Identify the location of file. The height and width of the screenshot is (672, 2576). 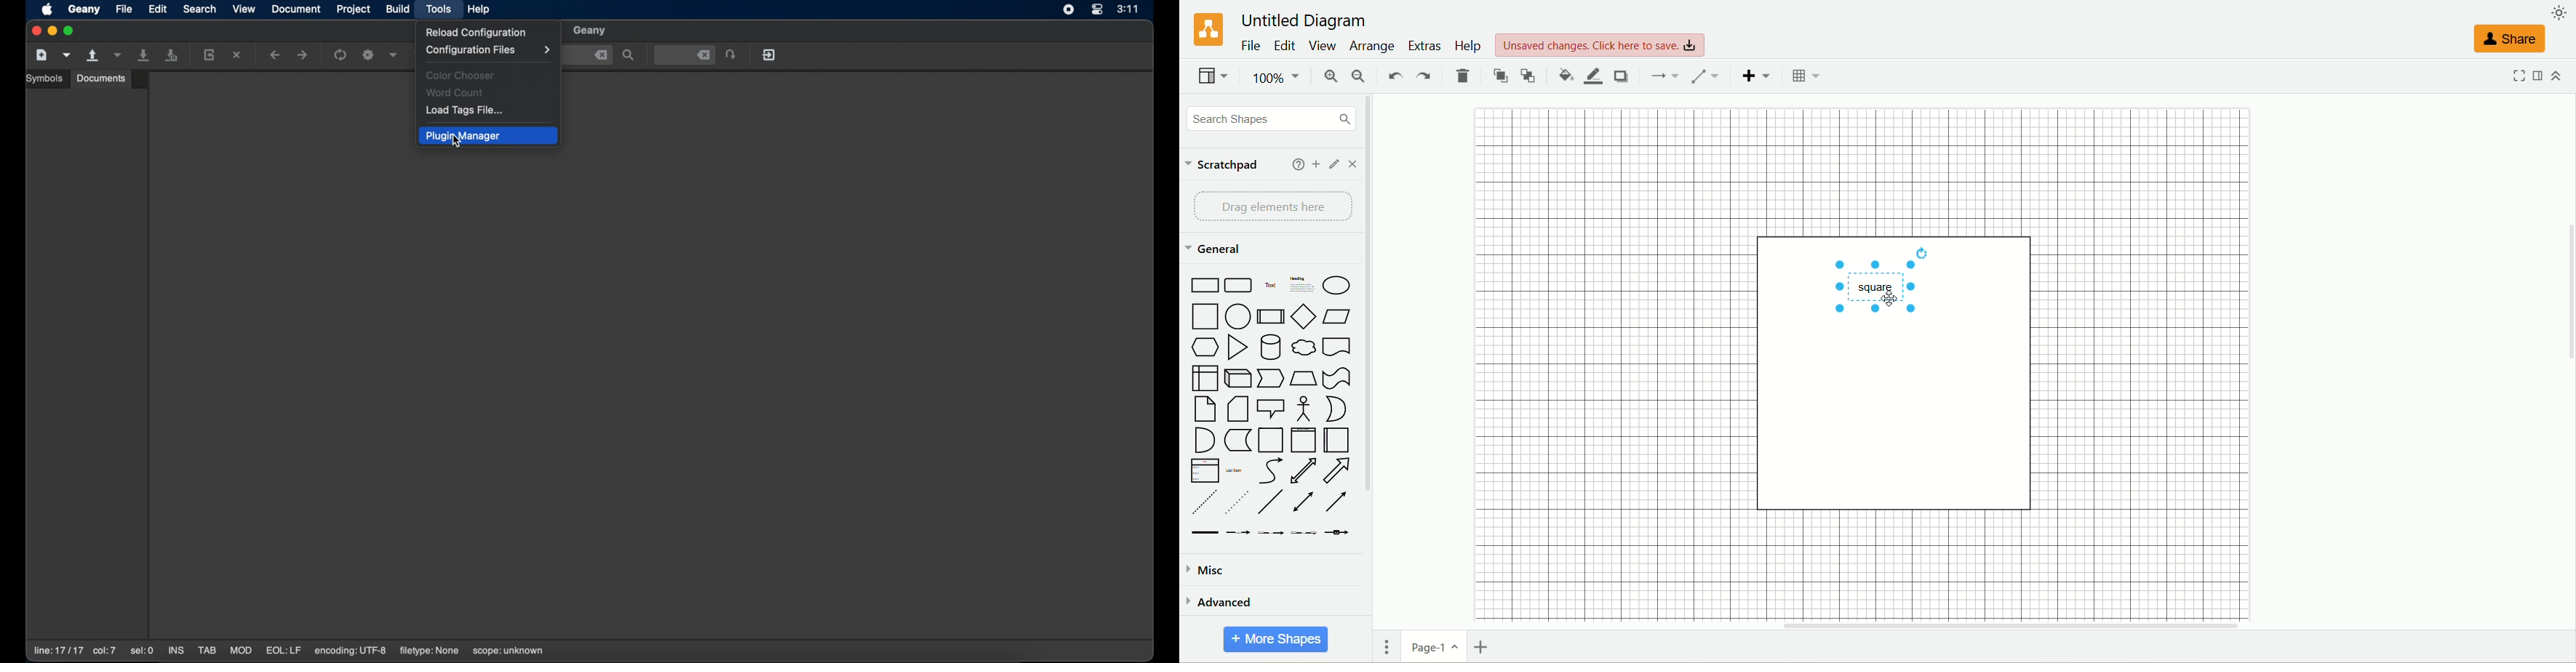
(1252, 47).